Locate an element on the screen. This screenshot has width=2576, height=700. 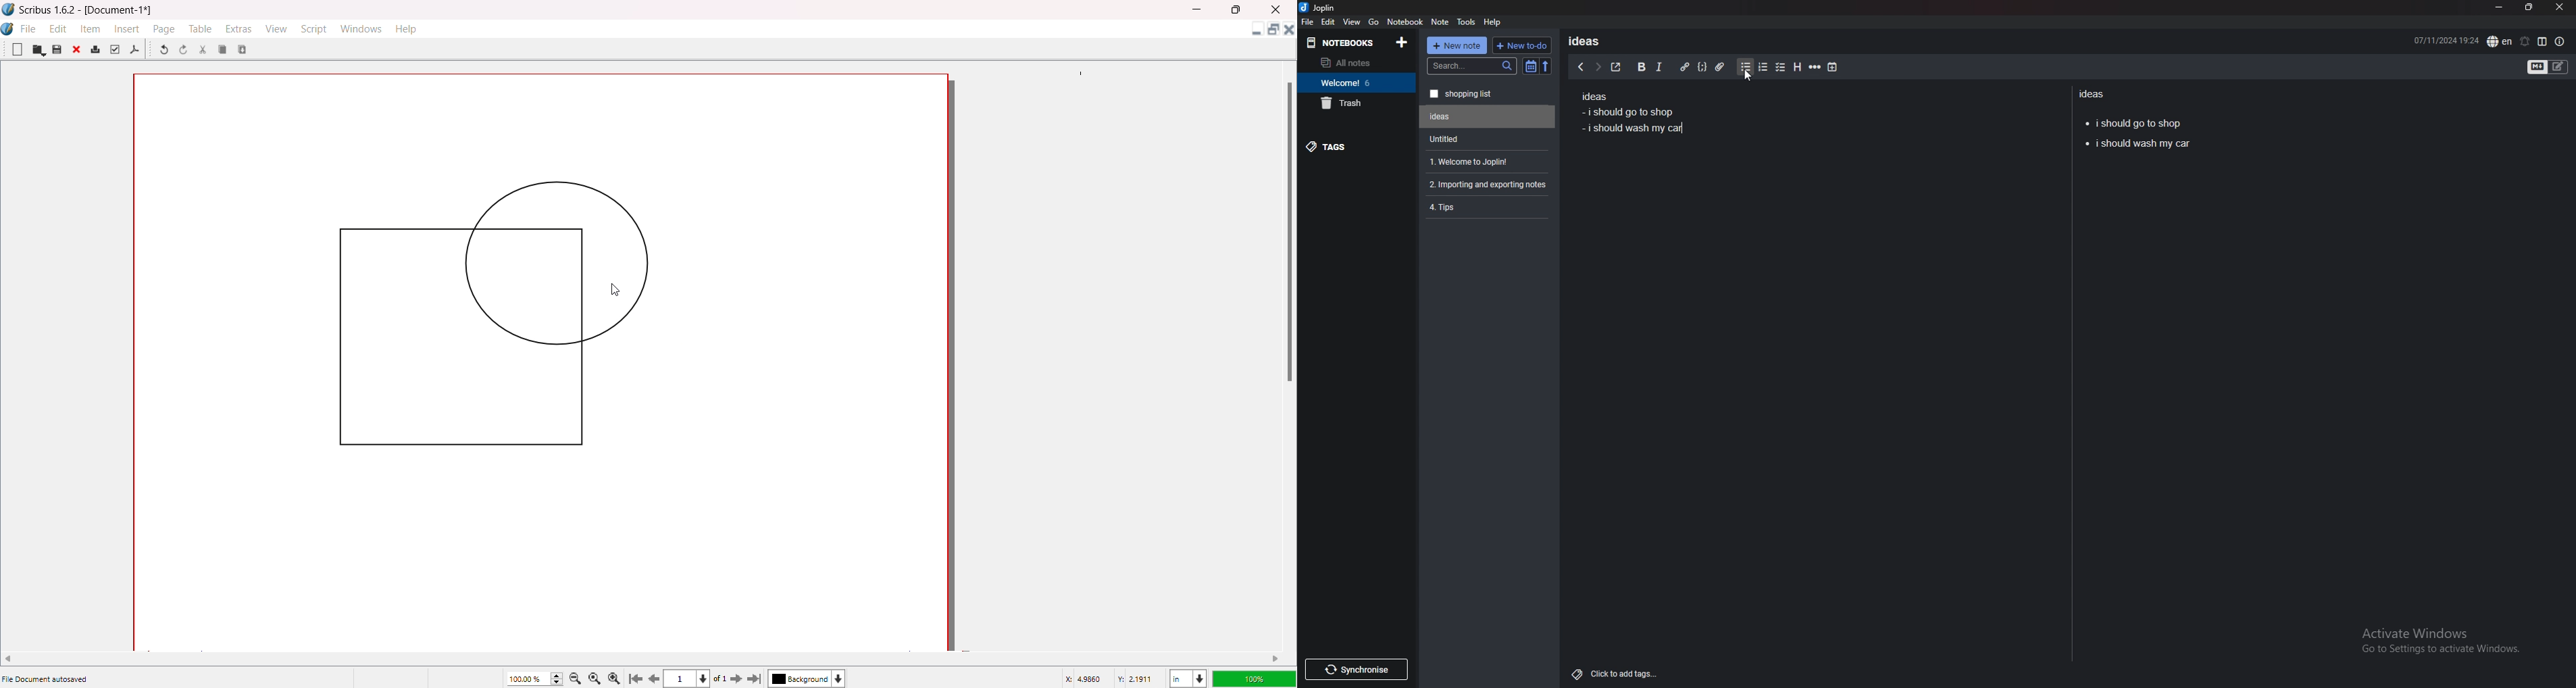
Joplin is located at coordinates (1328, 7).